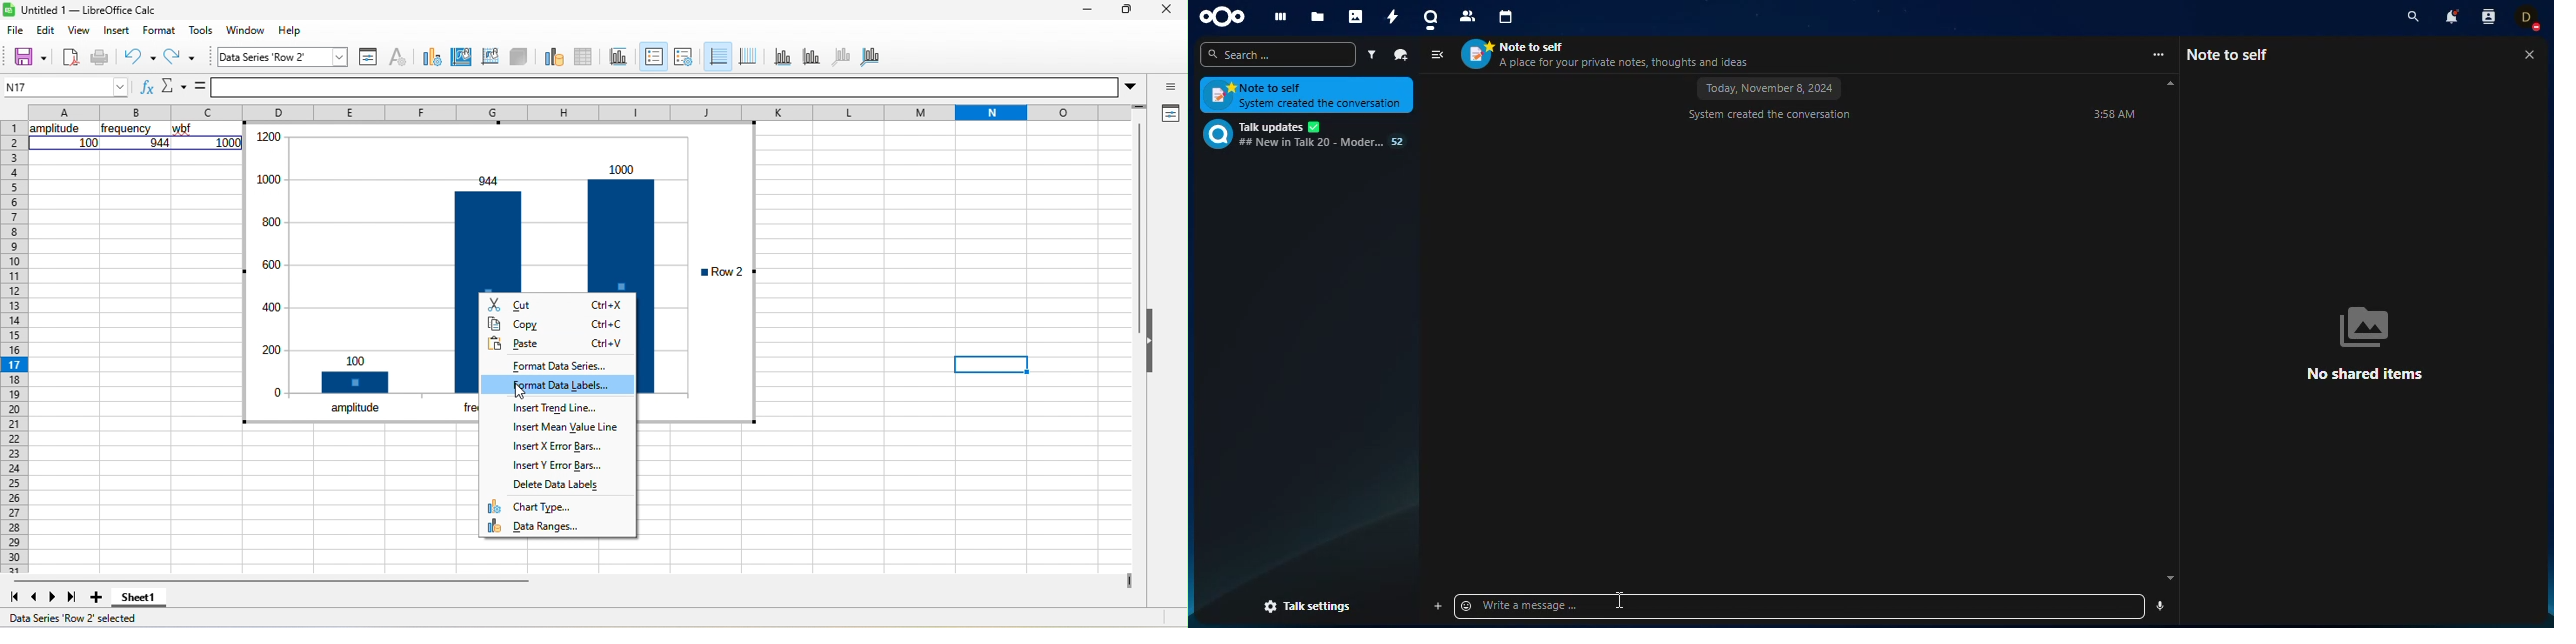 Image resolution: width=2576 pixels, height=644 pixels. I want to click on scroll up, so click(2171, 84).